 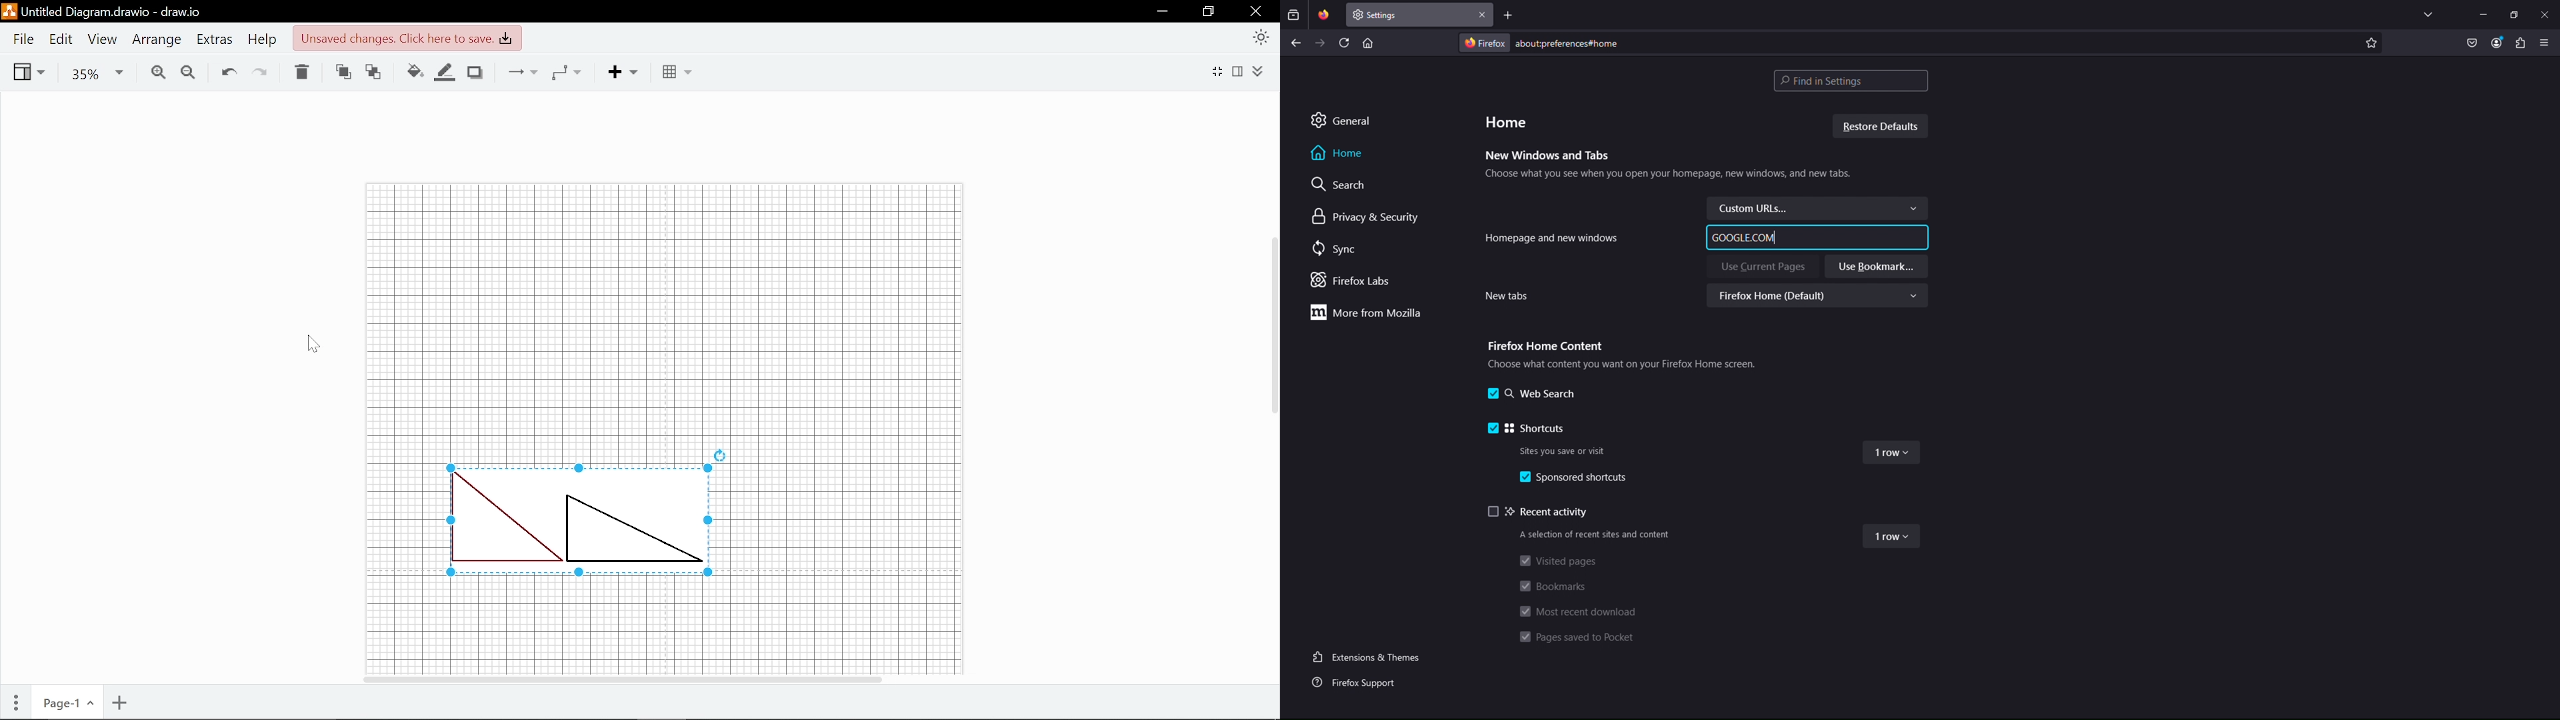 I want to click on Imported image, so click(x=589, y=512).